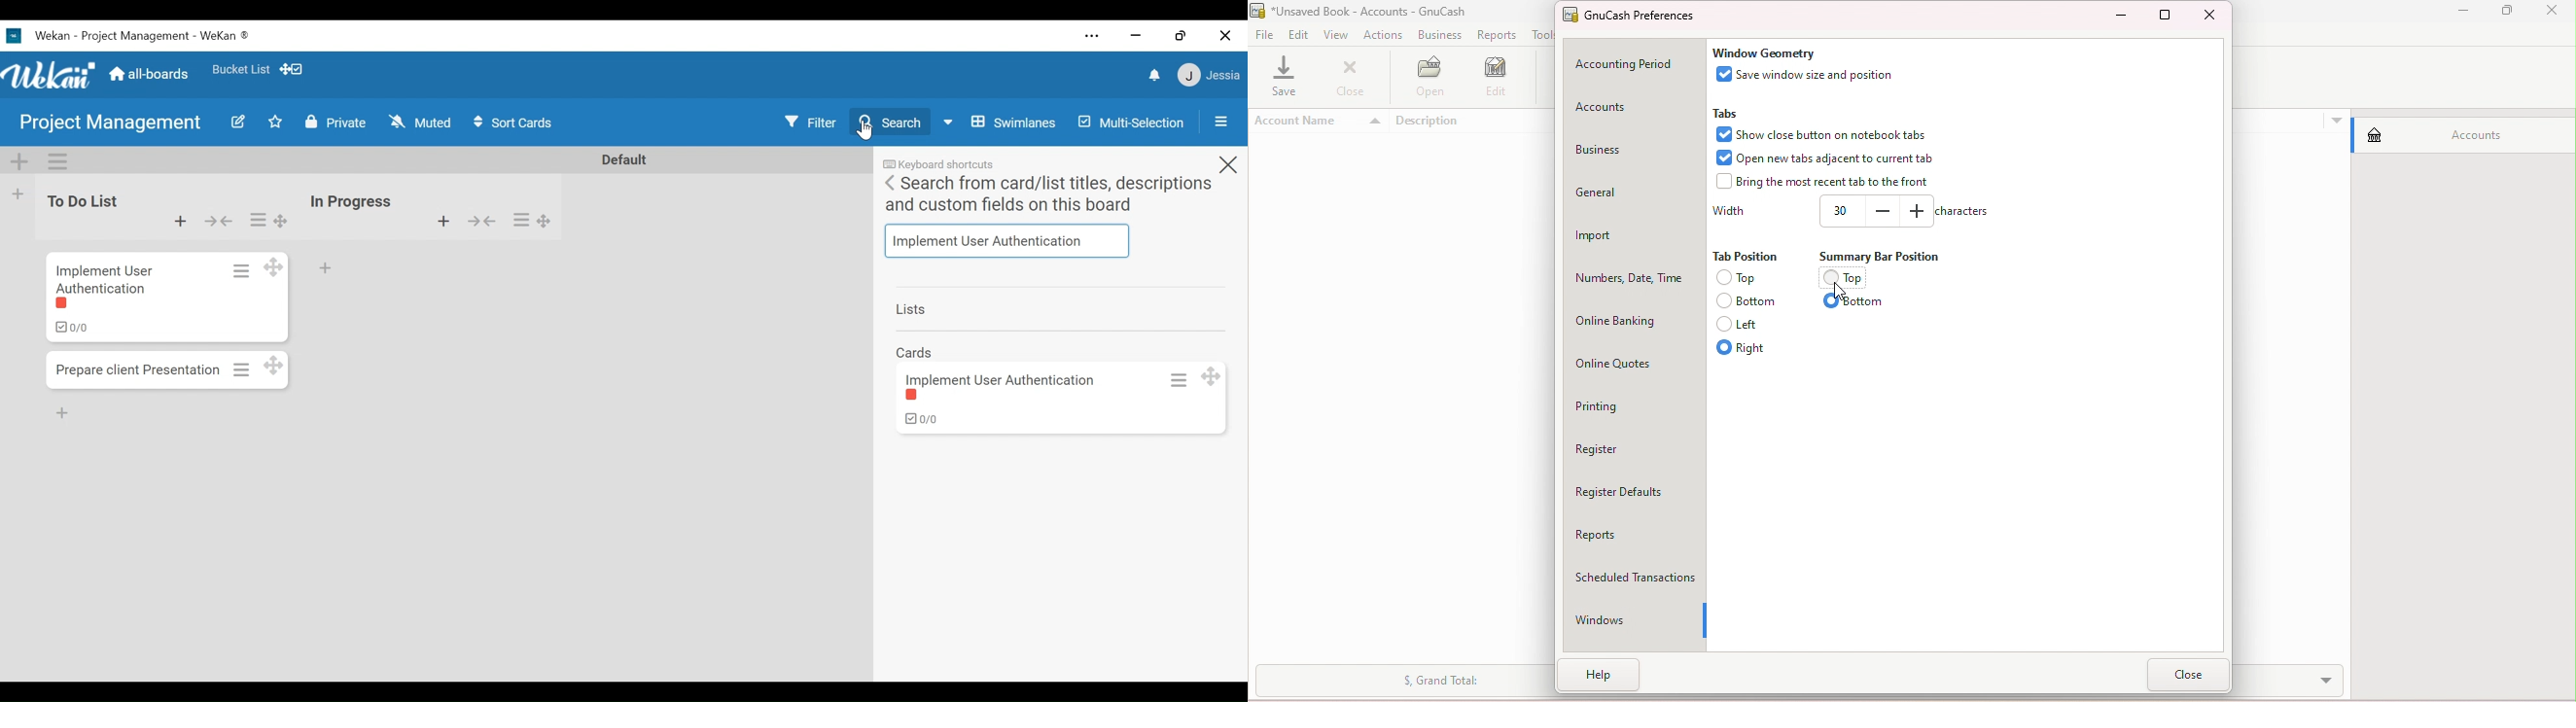  What do you see at coordinates (1631, 146) in the screenshot?
I see `Business` at bounding box center [1631, 146].